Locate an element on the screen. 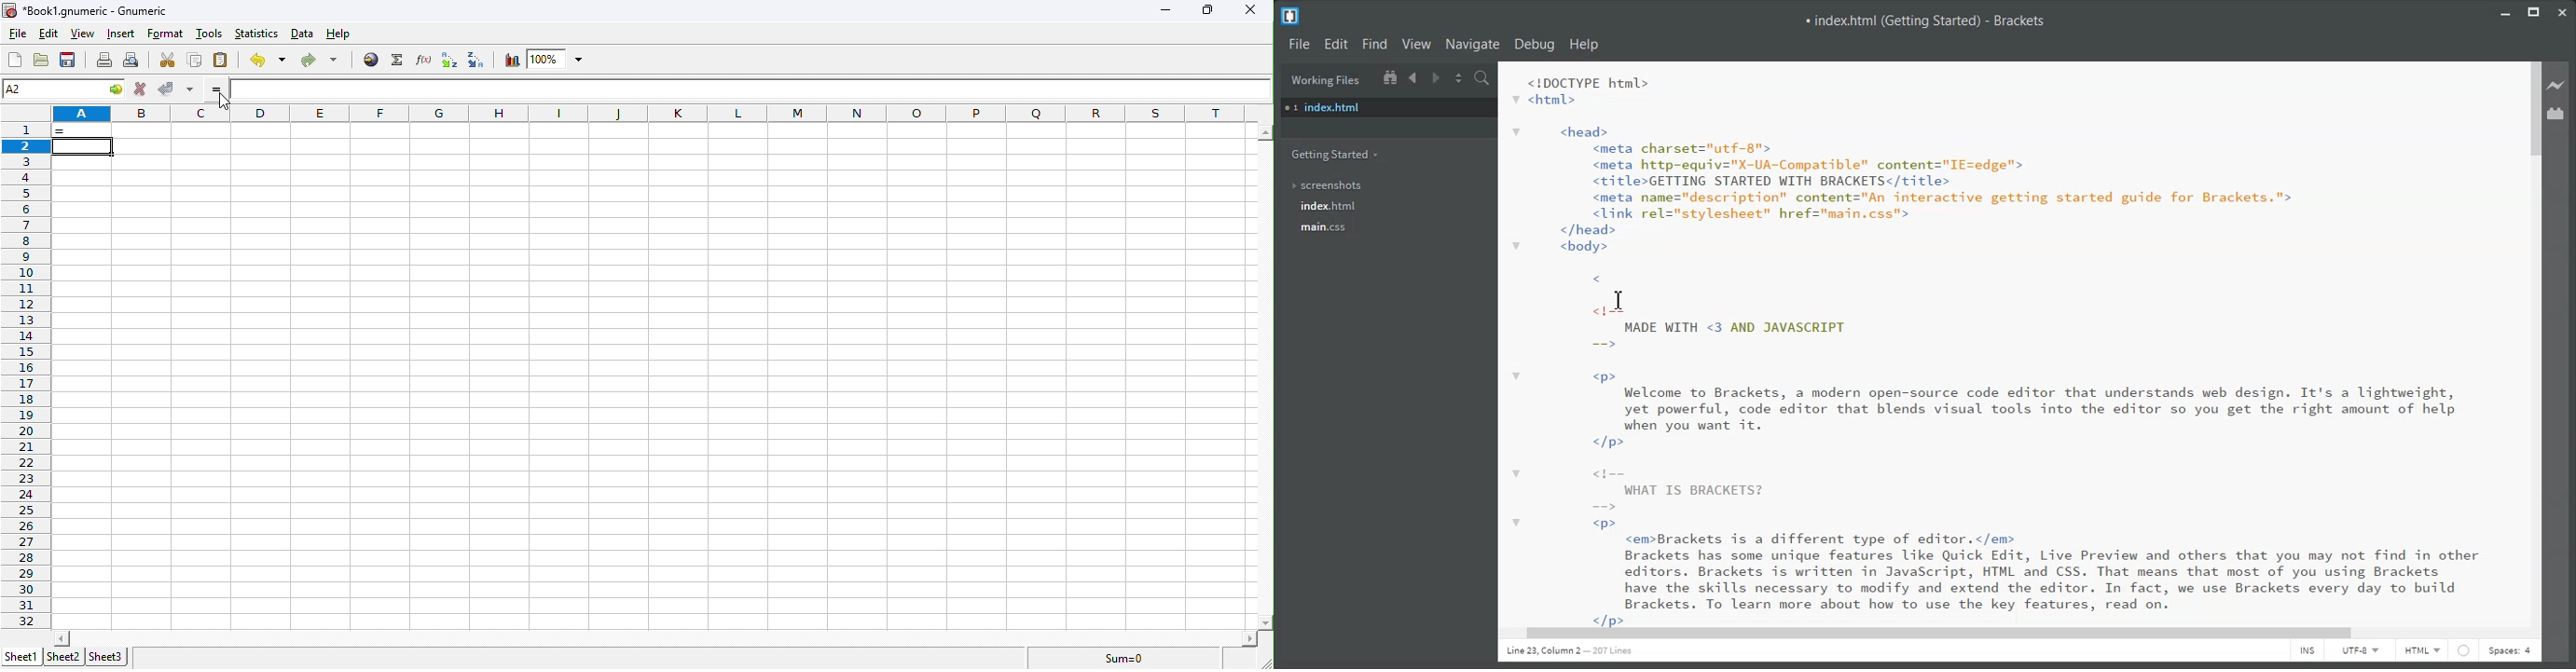 This screenshot has height=672, width=2576. help is located at coordinates (337, 34).